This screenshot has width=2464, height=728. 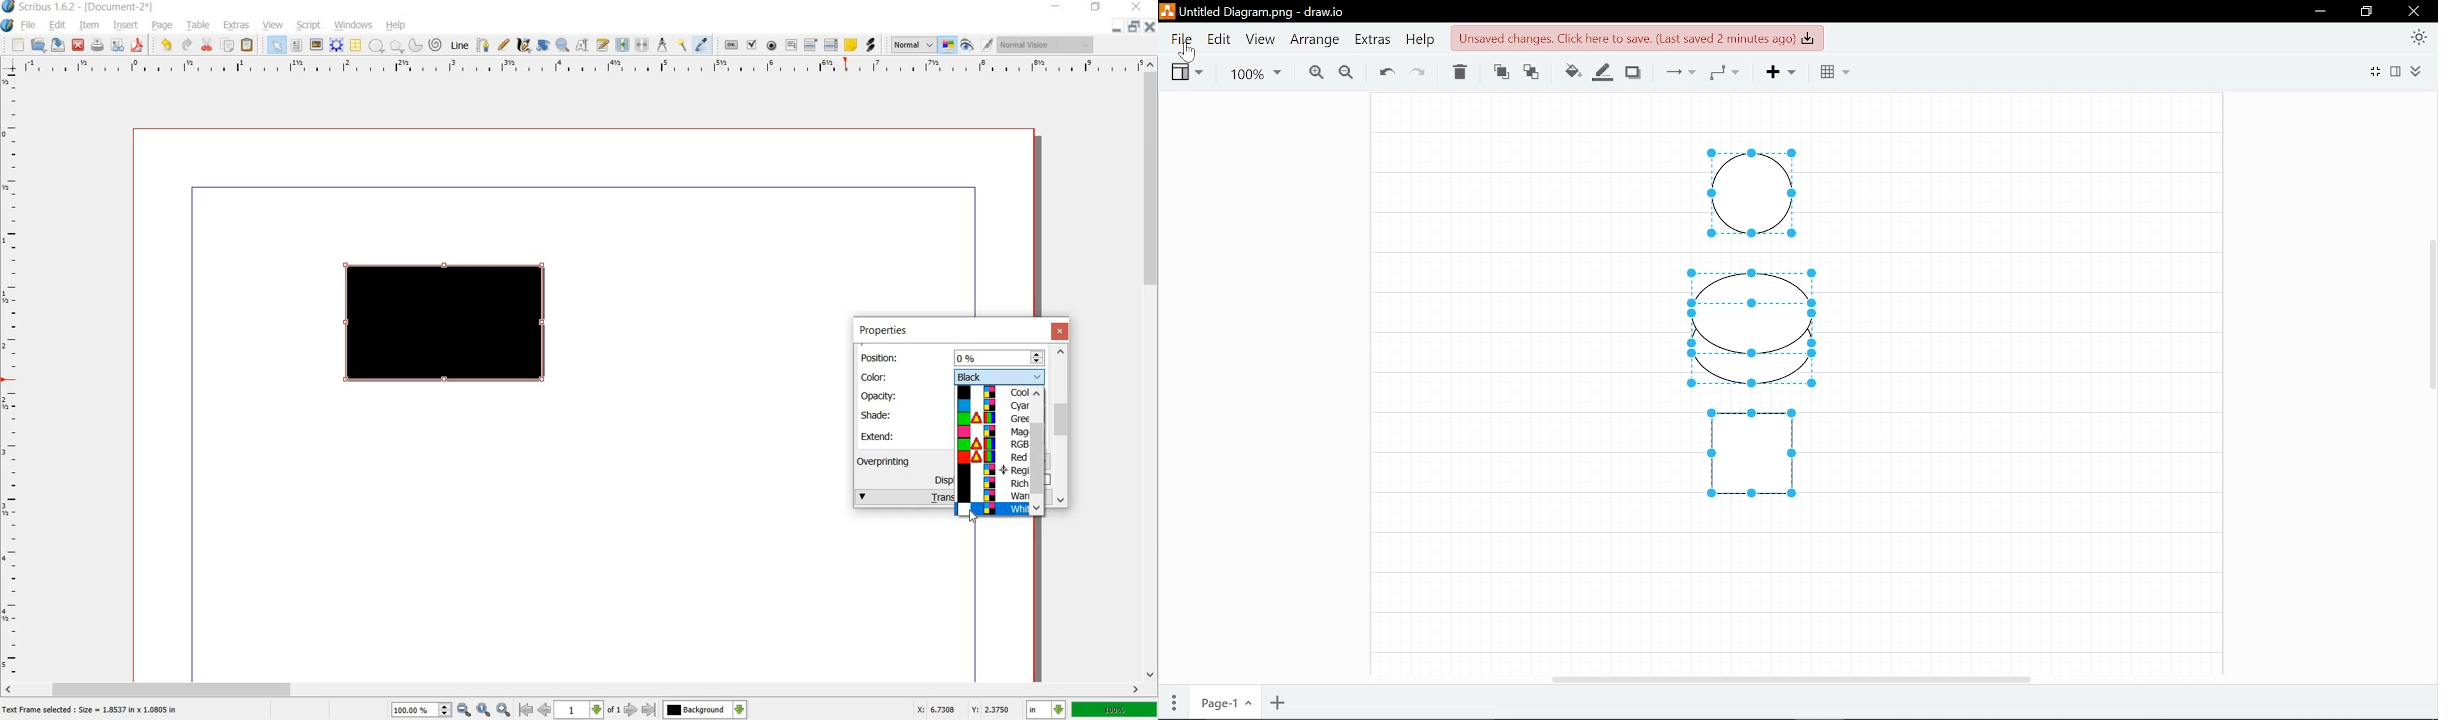 What do you see at coordinates (1420, 41) in the screenshot?
I see `Help` at bounding box center [1420, 41].